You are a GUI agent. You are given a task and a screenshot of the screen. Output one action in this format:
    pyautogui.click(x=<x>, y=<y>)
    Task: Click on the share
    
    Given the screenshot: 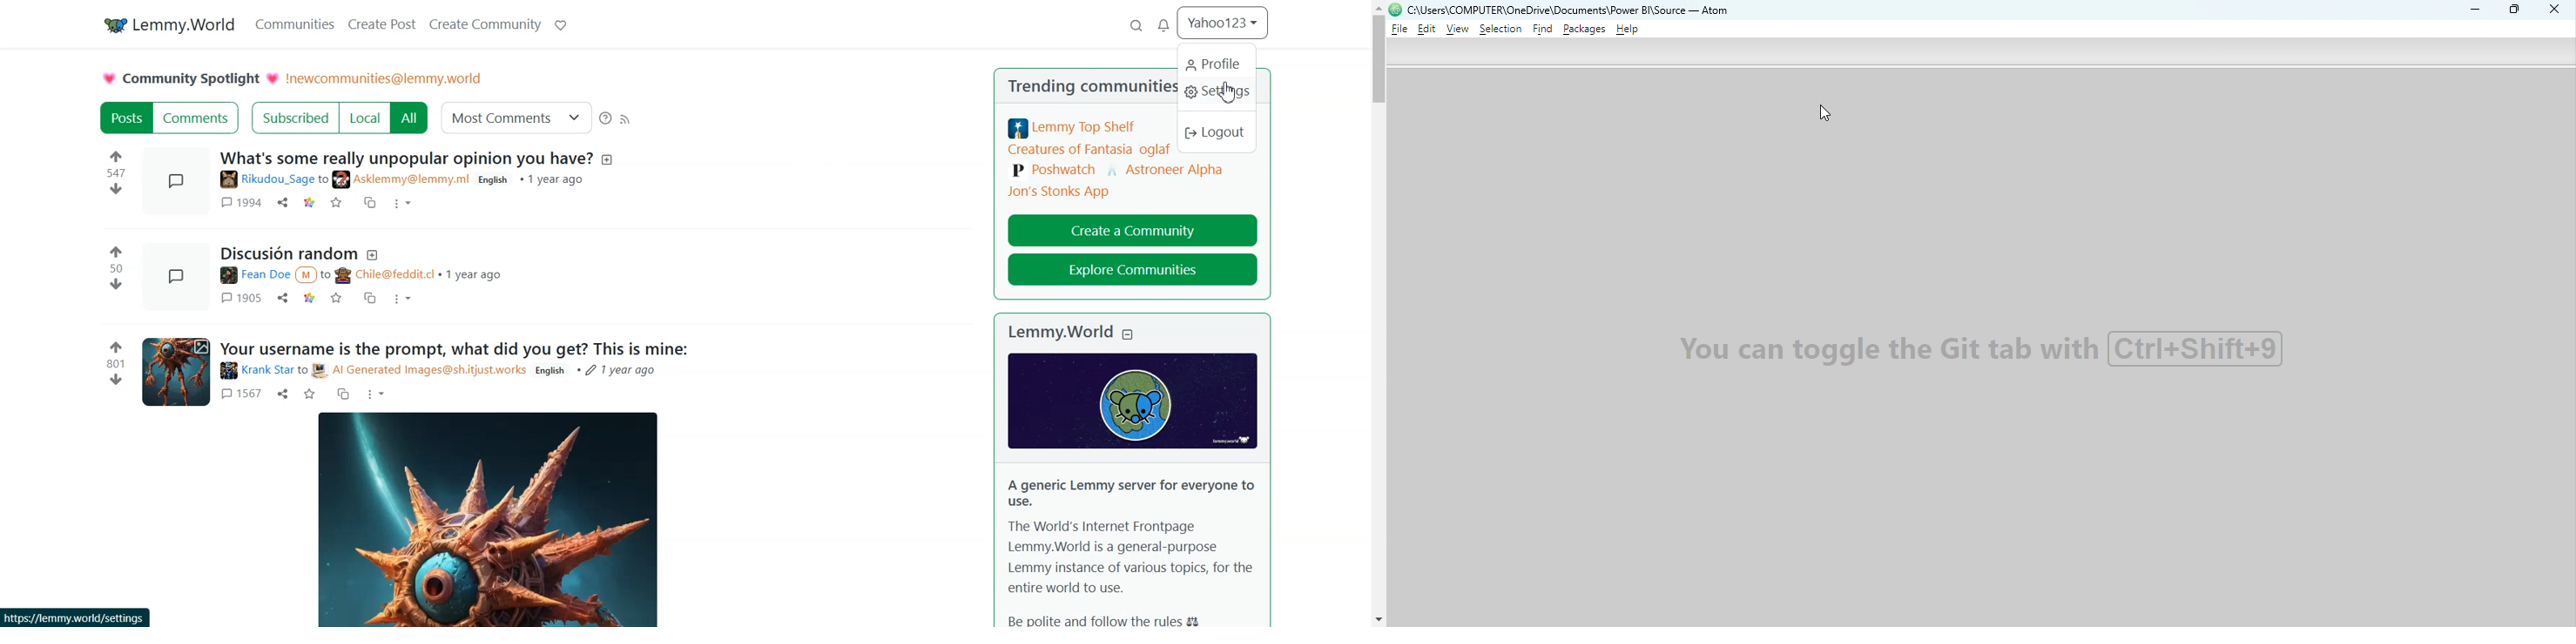 What is the action you would take?
    pyautogui.click(x=282, y=202)
    